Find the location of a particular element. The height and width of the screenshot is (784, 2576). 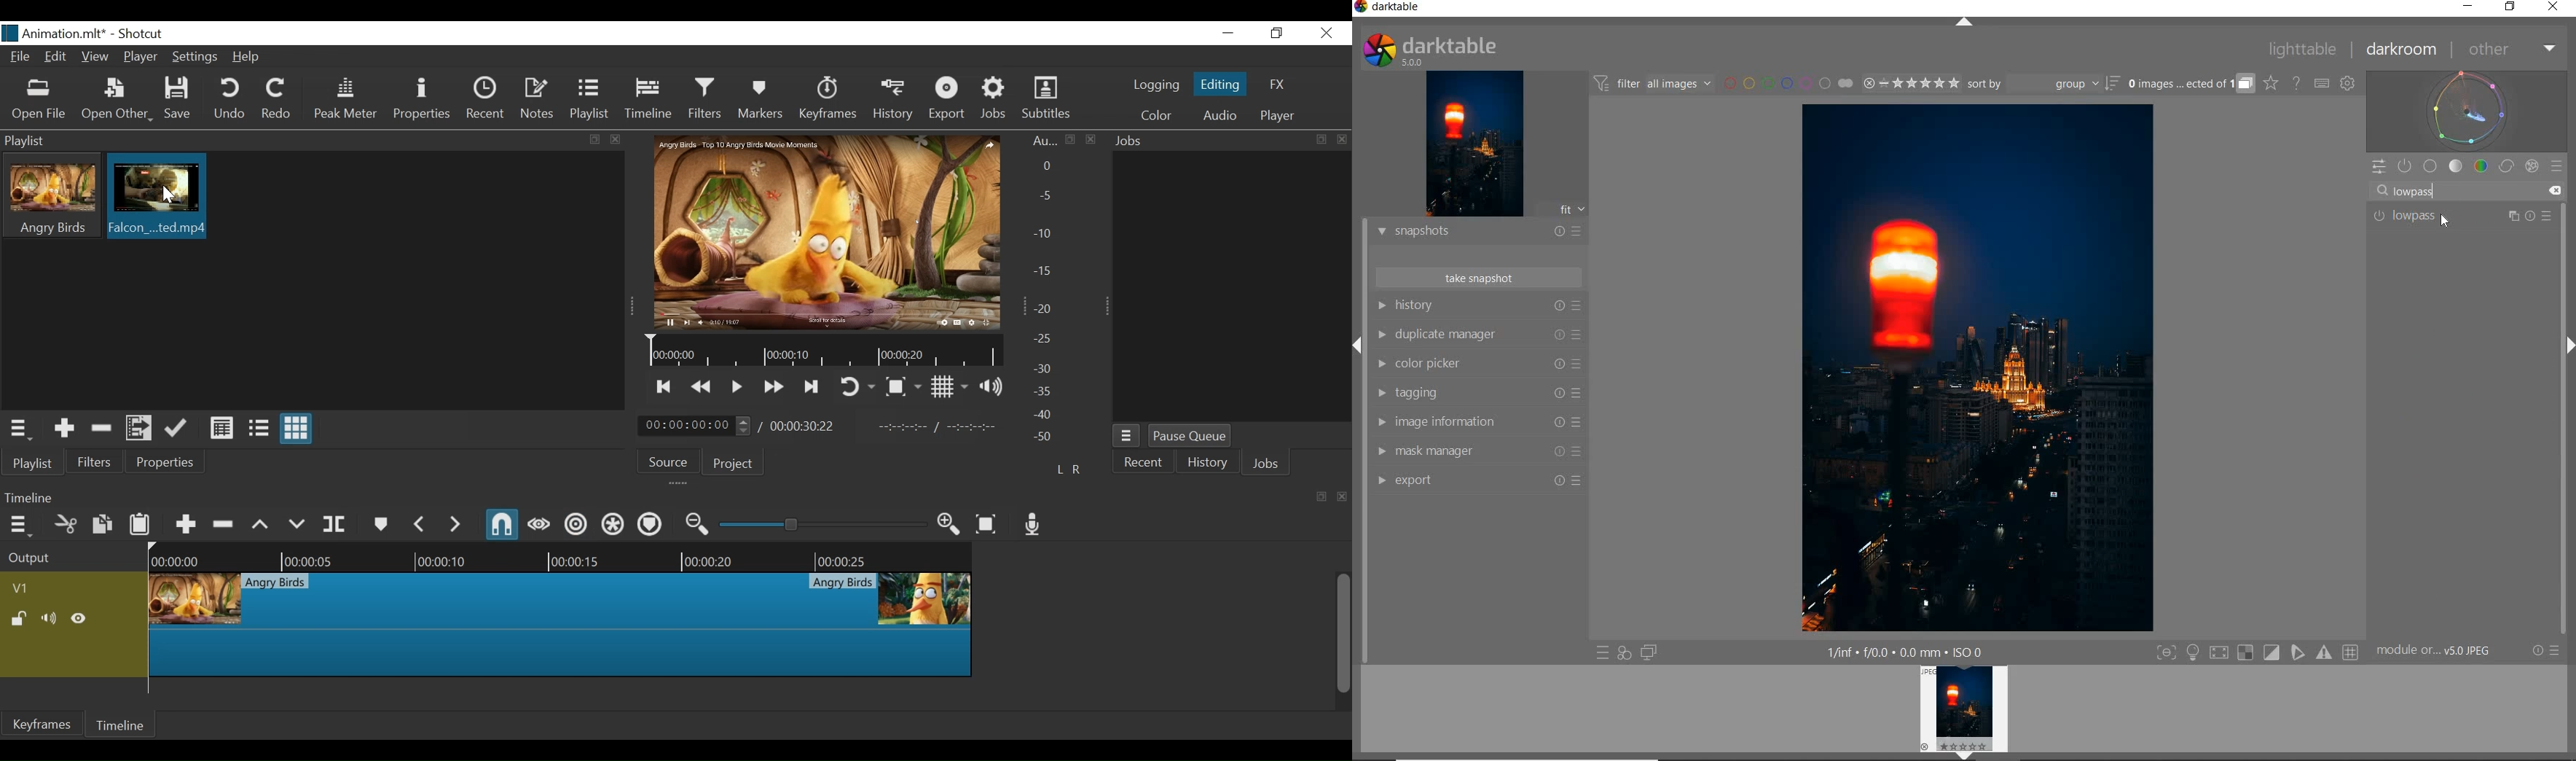

COLOR is located at coordinates (2481, 167).